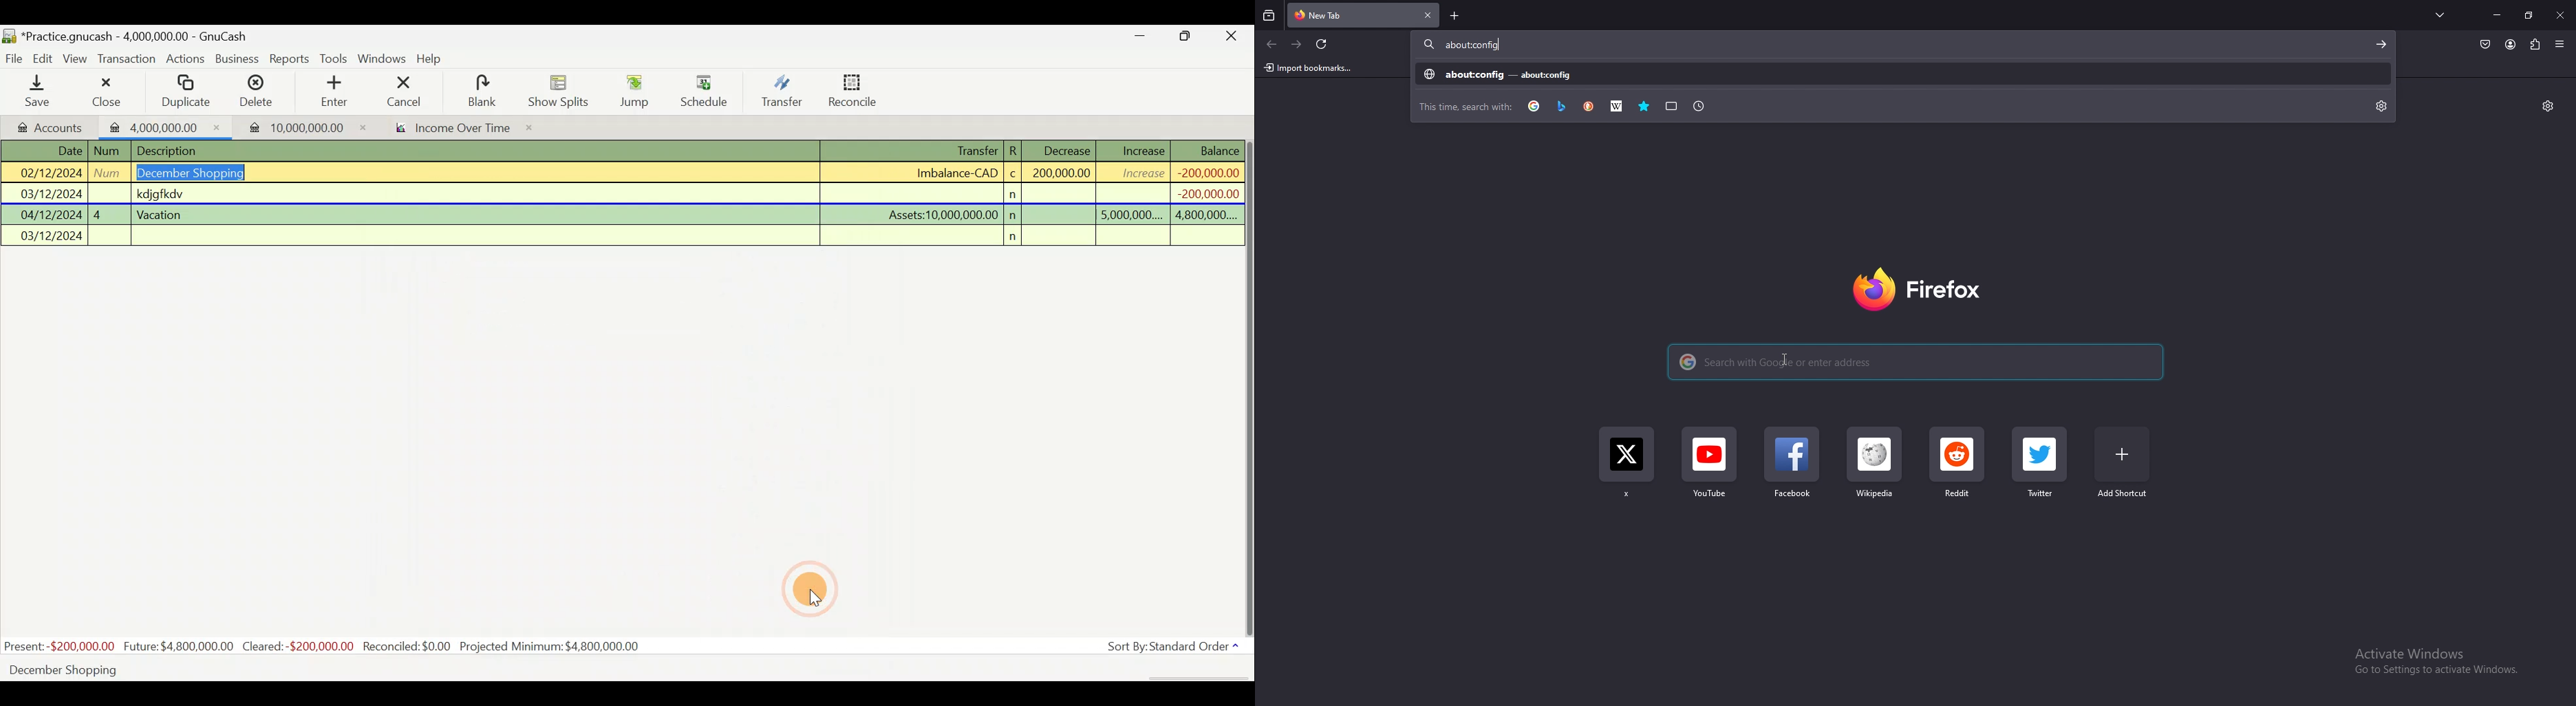 The width and height of the screenshot is (2576, 728). I want to click on firefox, so click(1915, 292).